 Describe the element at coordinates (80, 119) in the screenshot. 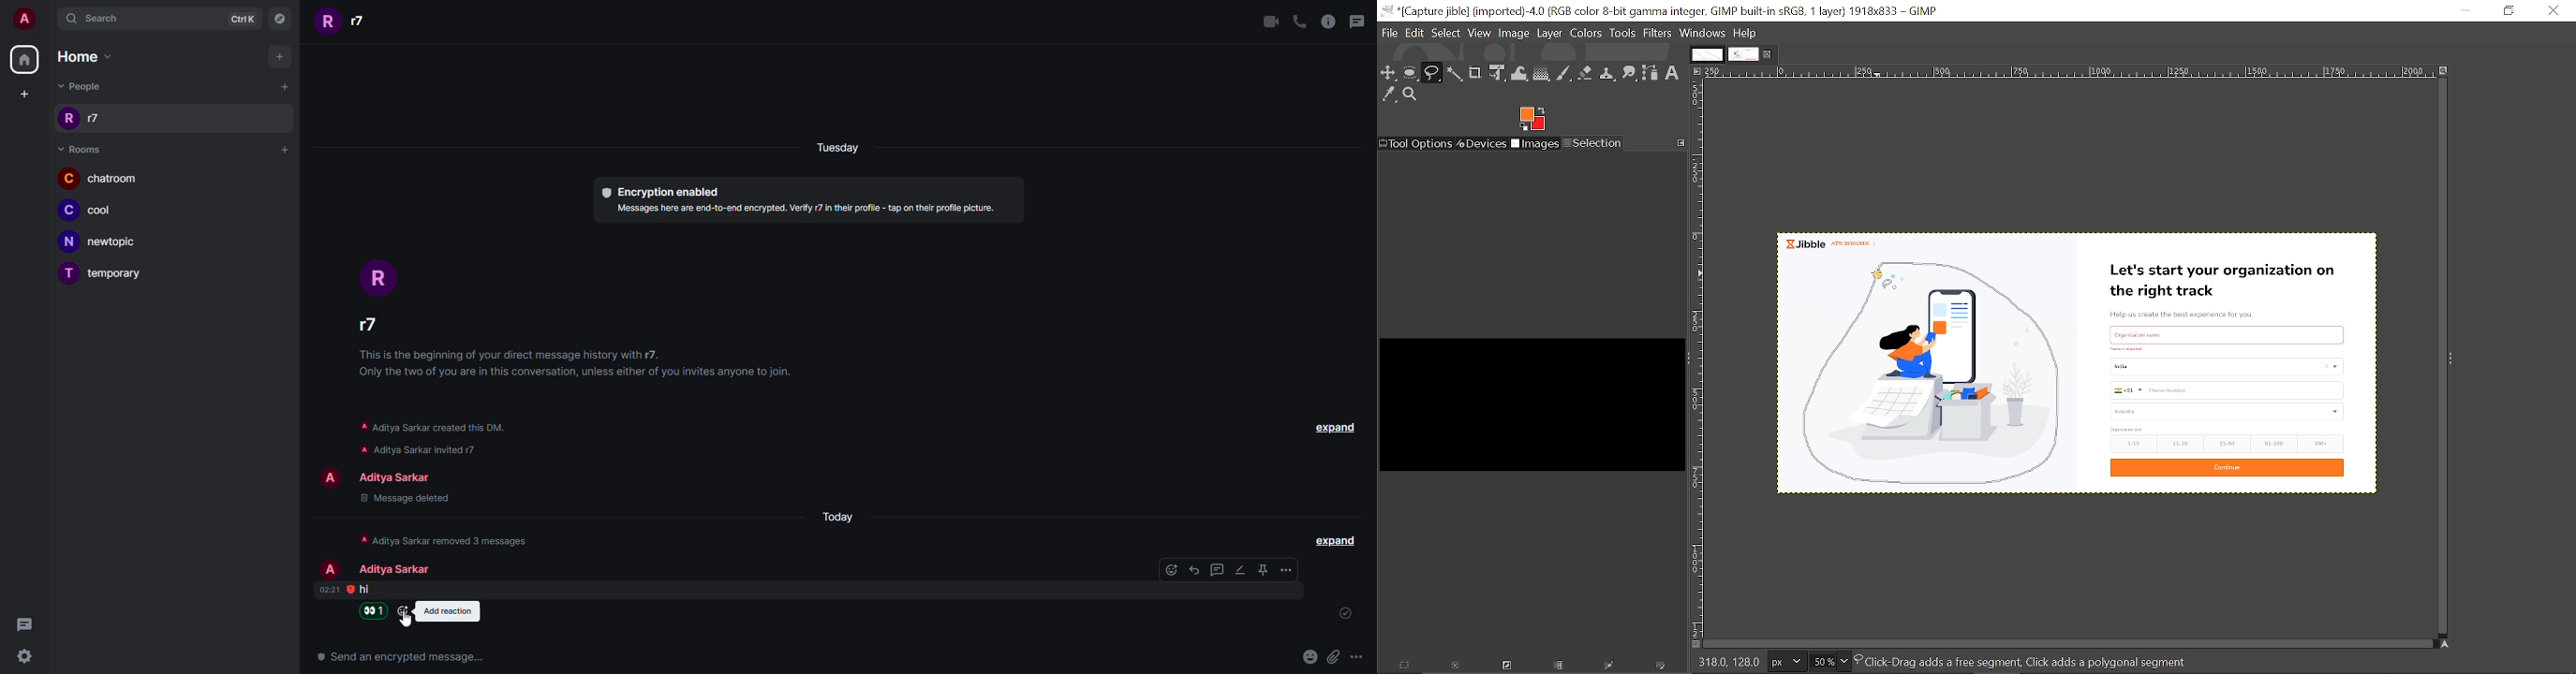

I see `people` at that location.